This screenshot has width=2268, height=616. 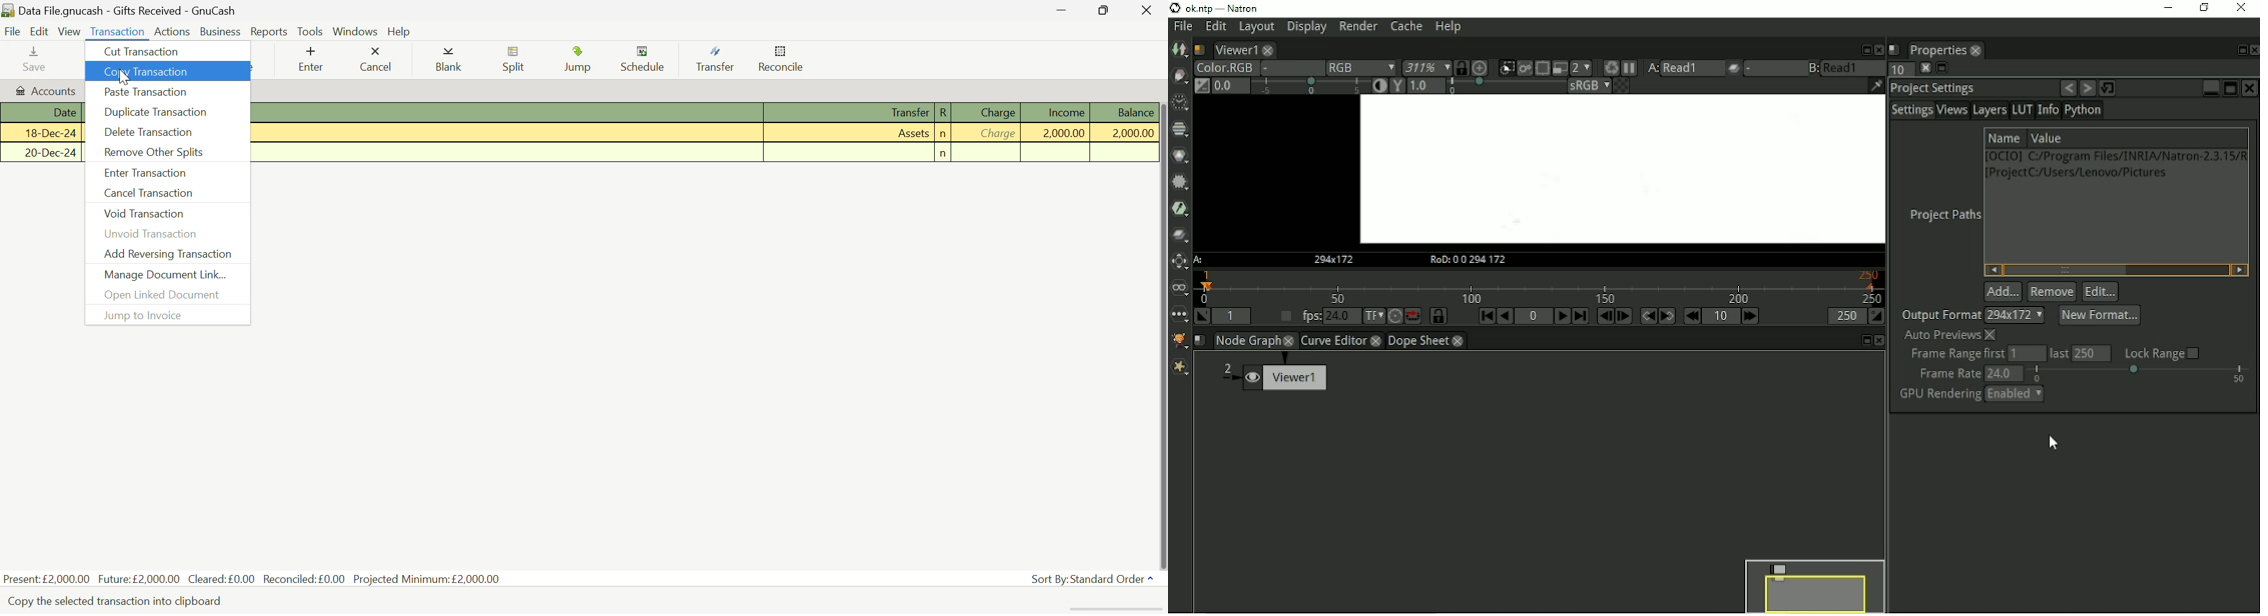 What do you see at coordinates (515, 61) in the screenshot?
I see `Split` at bounding box center [515, 61].